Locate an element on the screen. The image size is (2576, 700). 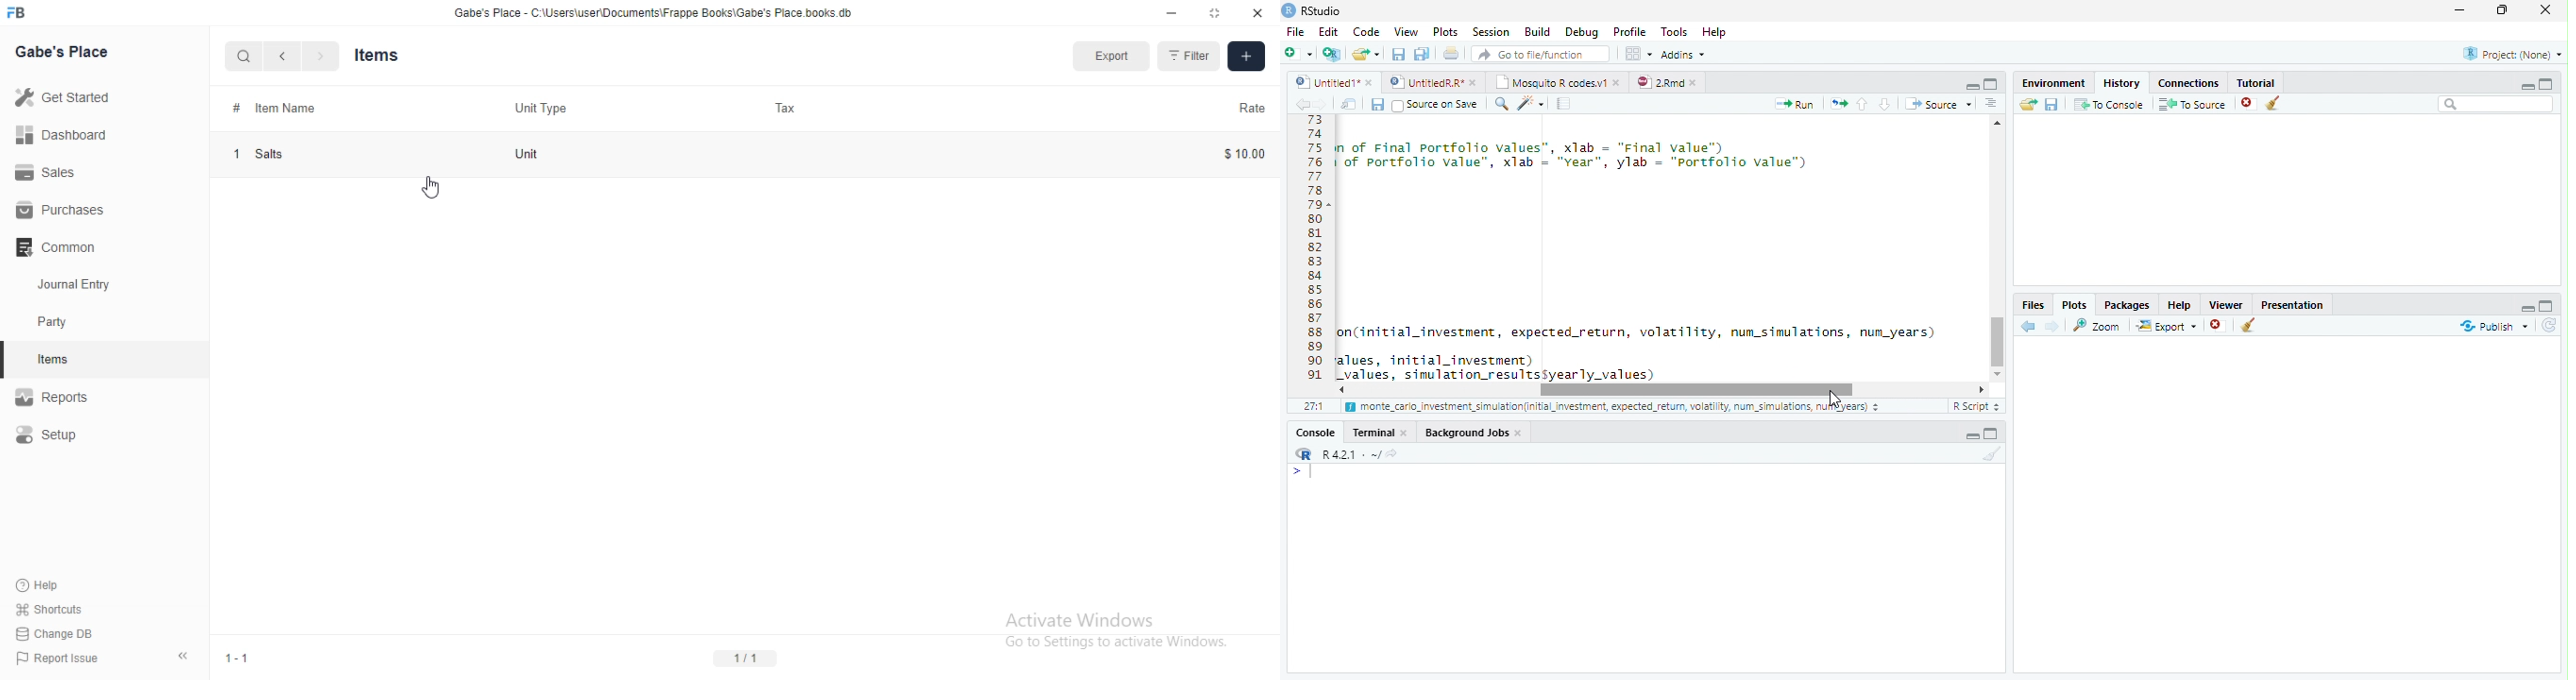
logo is located at coordinates (16, 12).